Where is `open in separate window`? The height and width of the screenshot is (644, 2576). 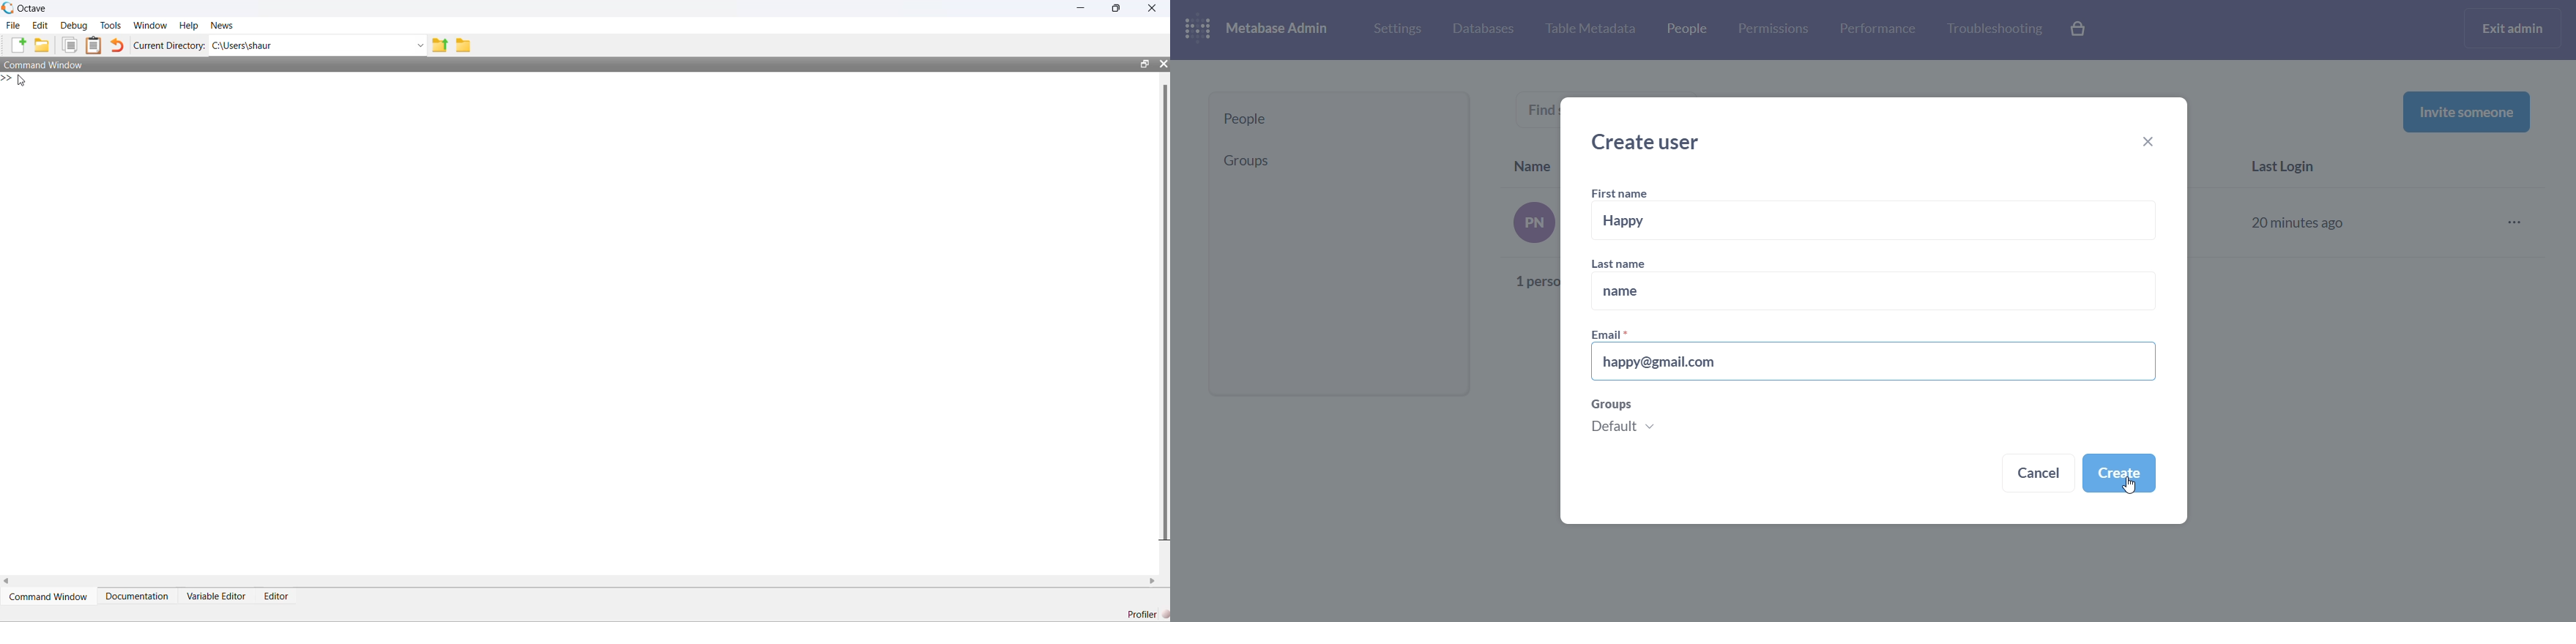 open in separate window is located at coordinates (1144, 64).